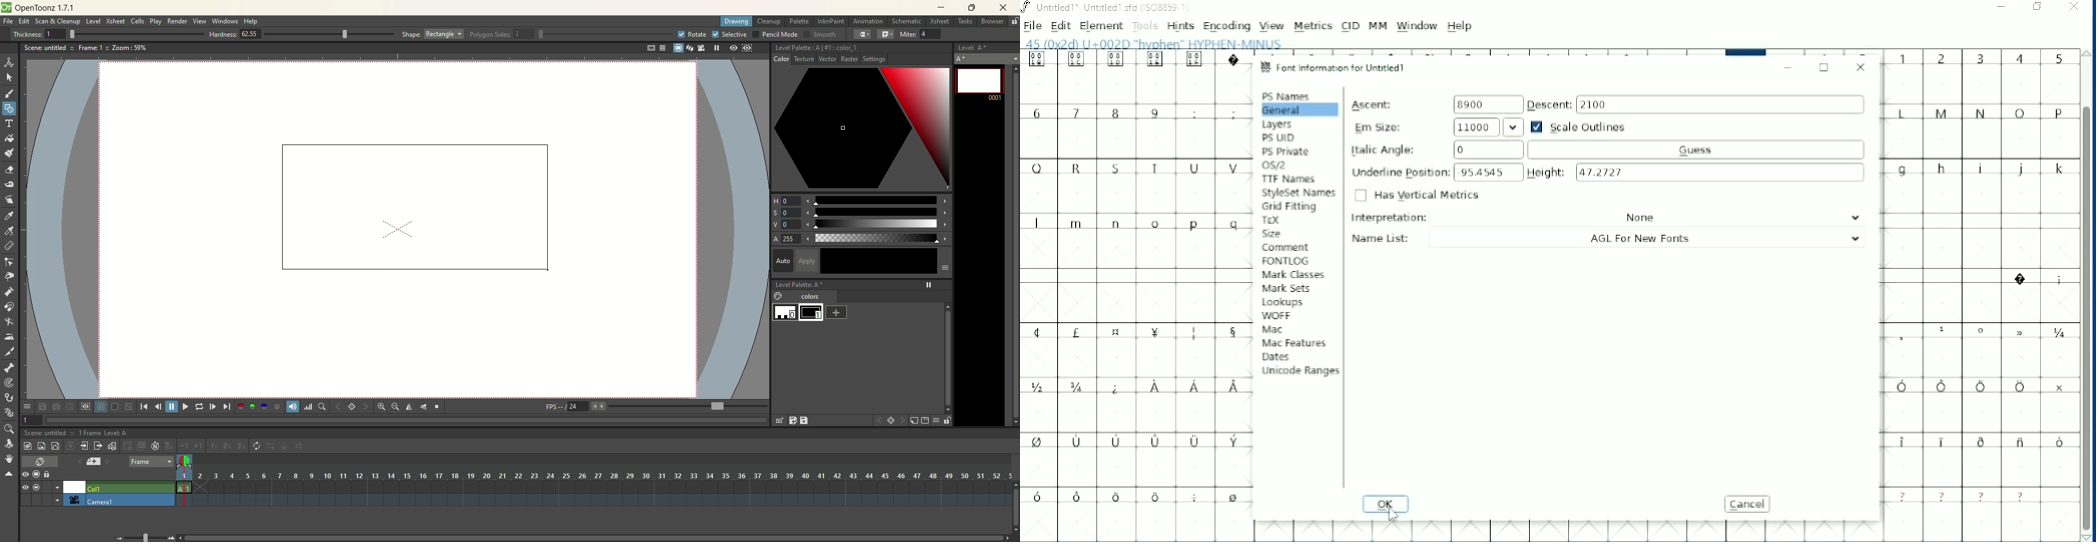 The height and width of the screenshot is (560, 2100). Describe the element at coordinates (424, 407) in the screenshot. I see `flip vertically` at that location.